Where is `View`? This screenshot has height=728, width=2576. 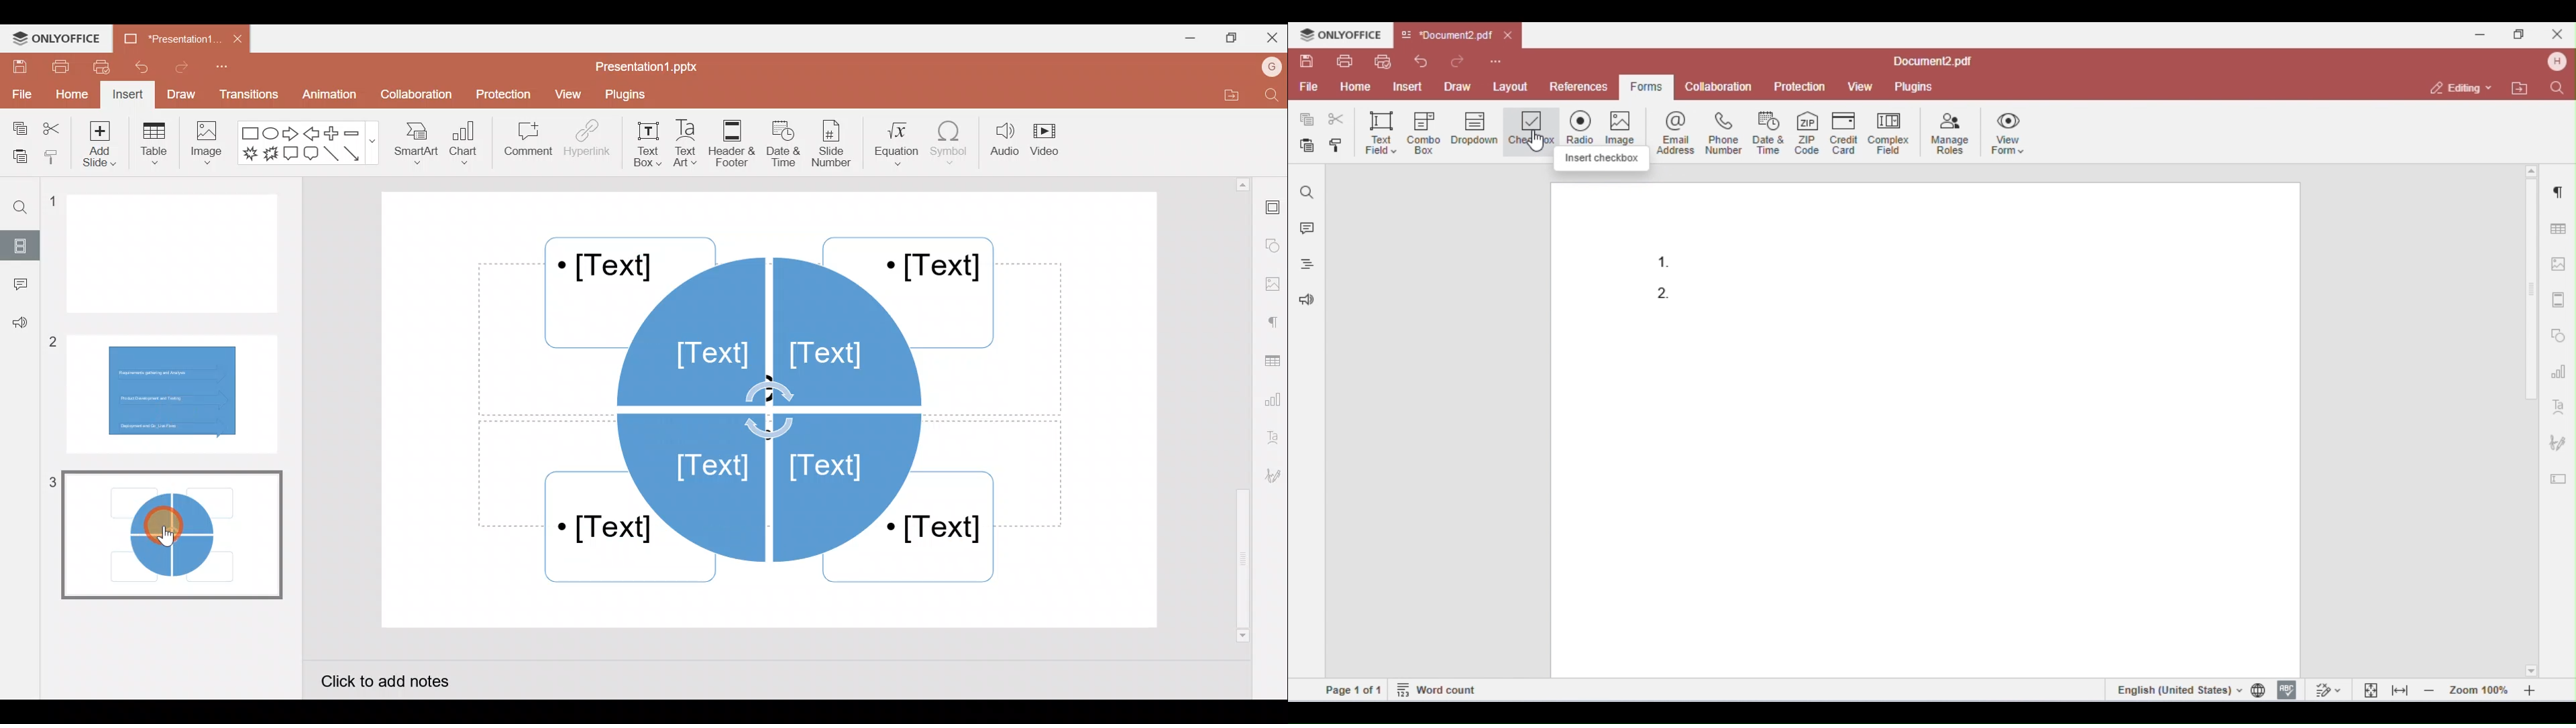 View is located at coordinates (568, 96).